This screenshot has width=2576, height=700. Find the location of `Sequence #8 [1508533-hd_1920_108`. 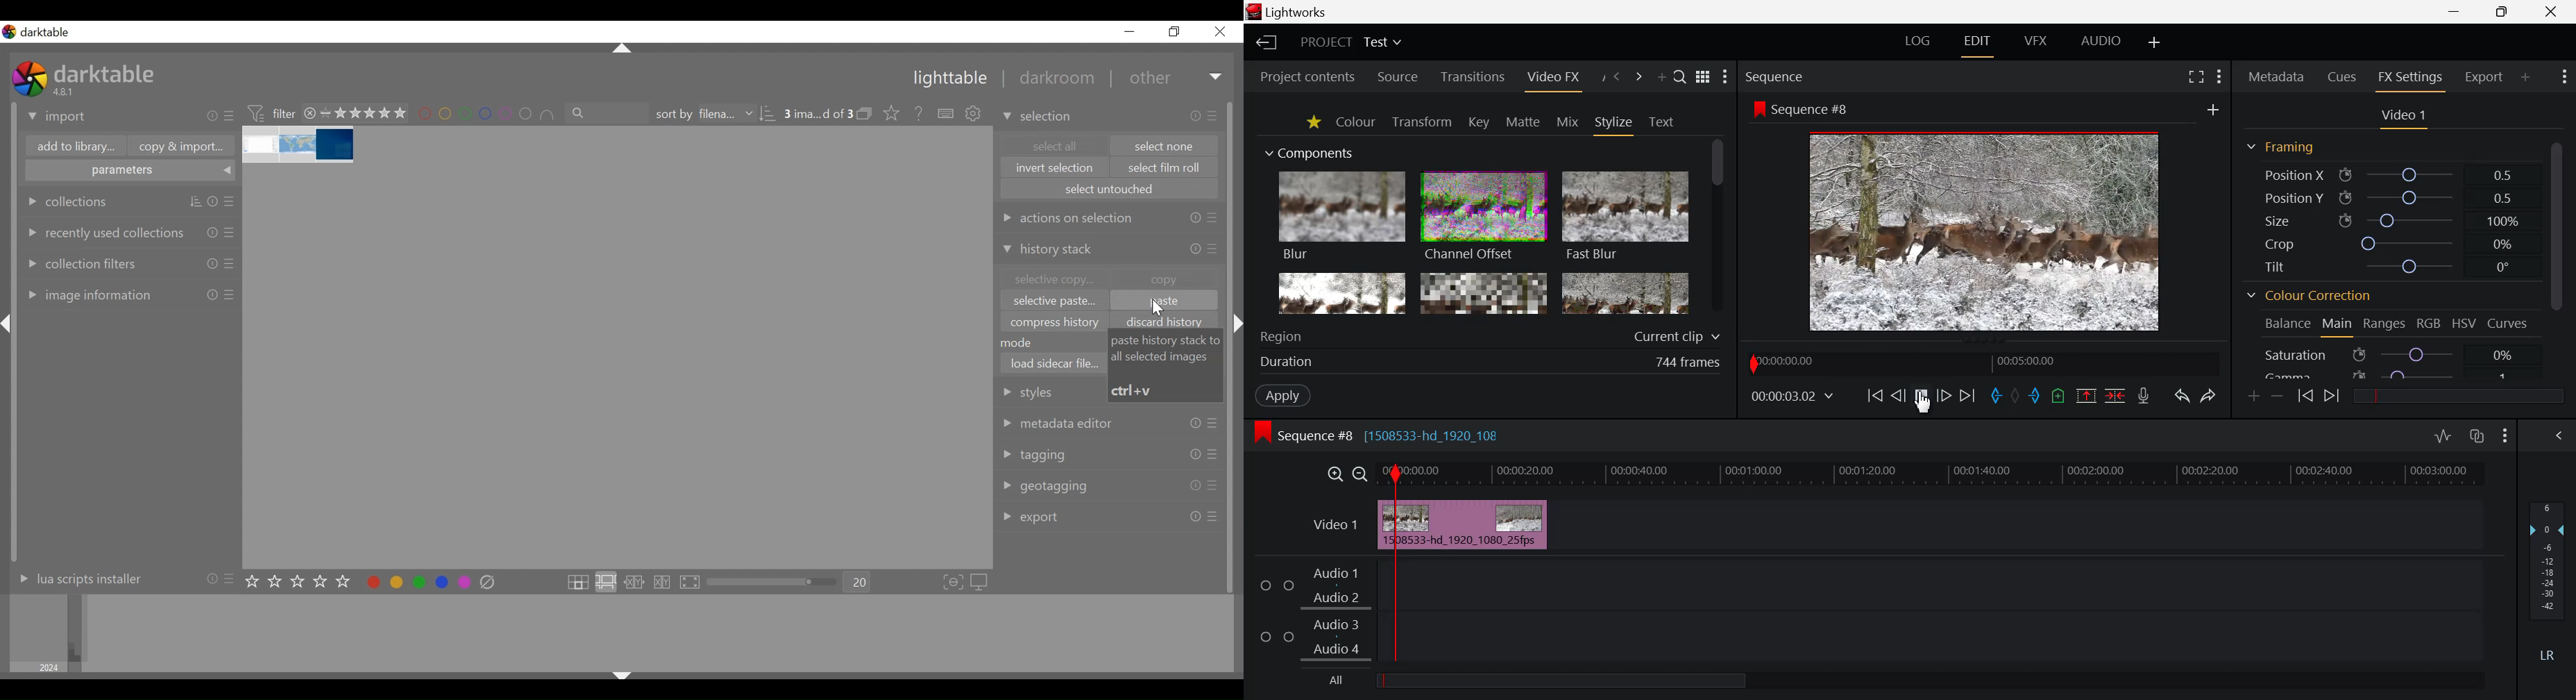

Sequence #8 [1508533-hd_1920_108 is located at coordinates (1401, 434).